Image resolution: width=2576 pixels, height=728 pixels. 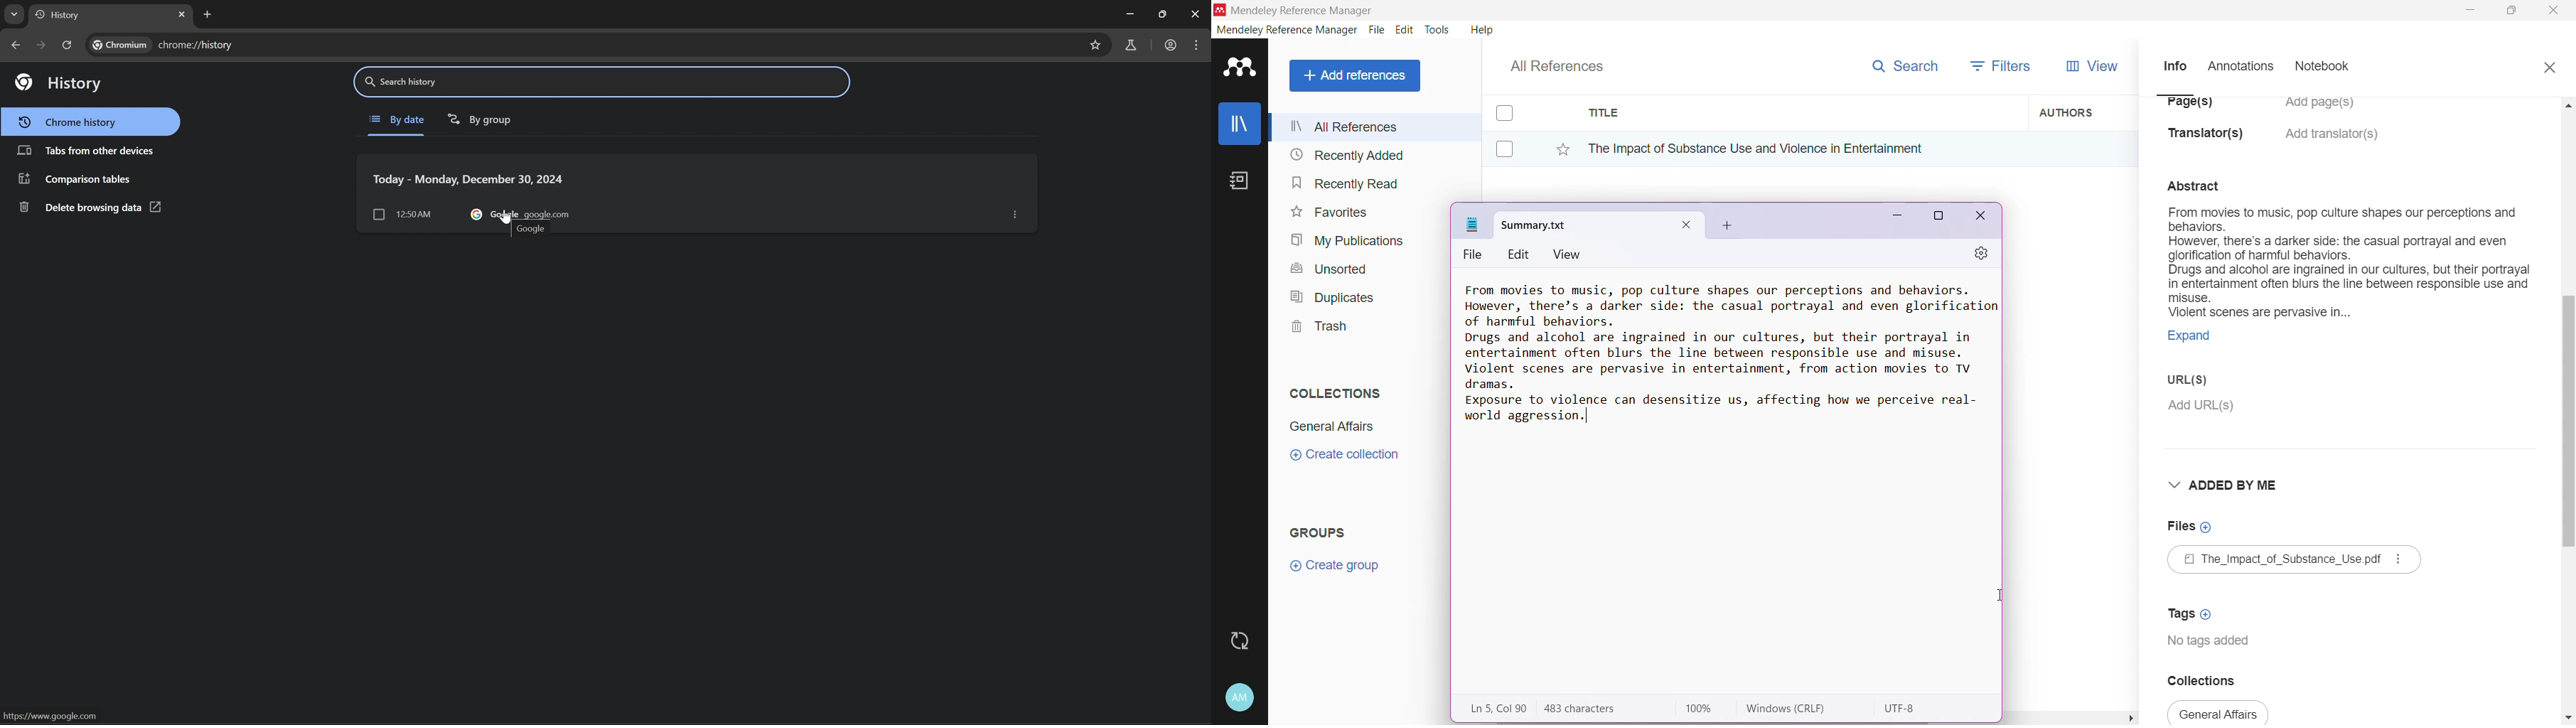 I want to click on Notes, so click(x=1243, y=182).